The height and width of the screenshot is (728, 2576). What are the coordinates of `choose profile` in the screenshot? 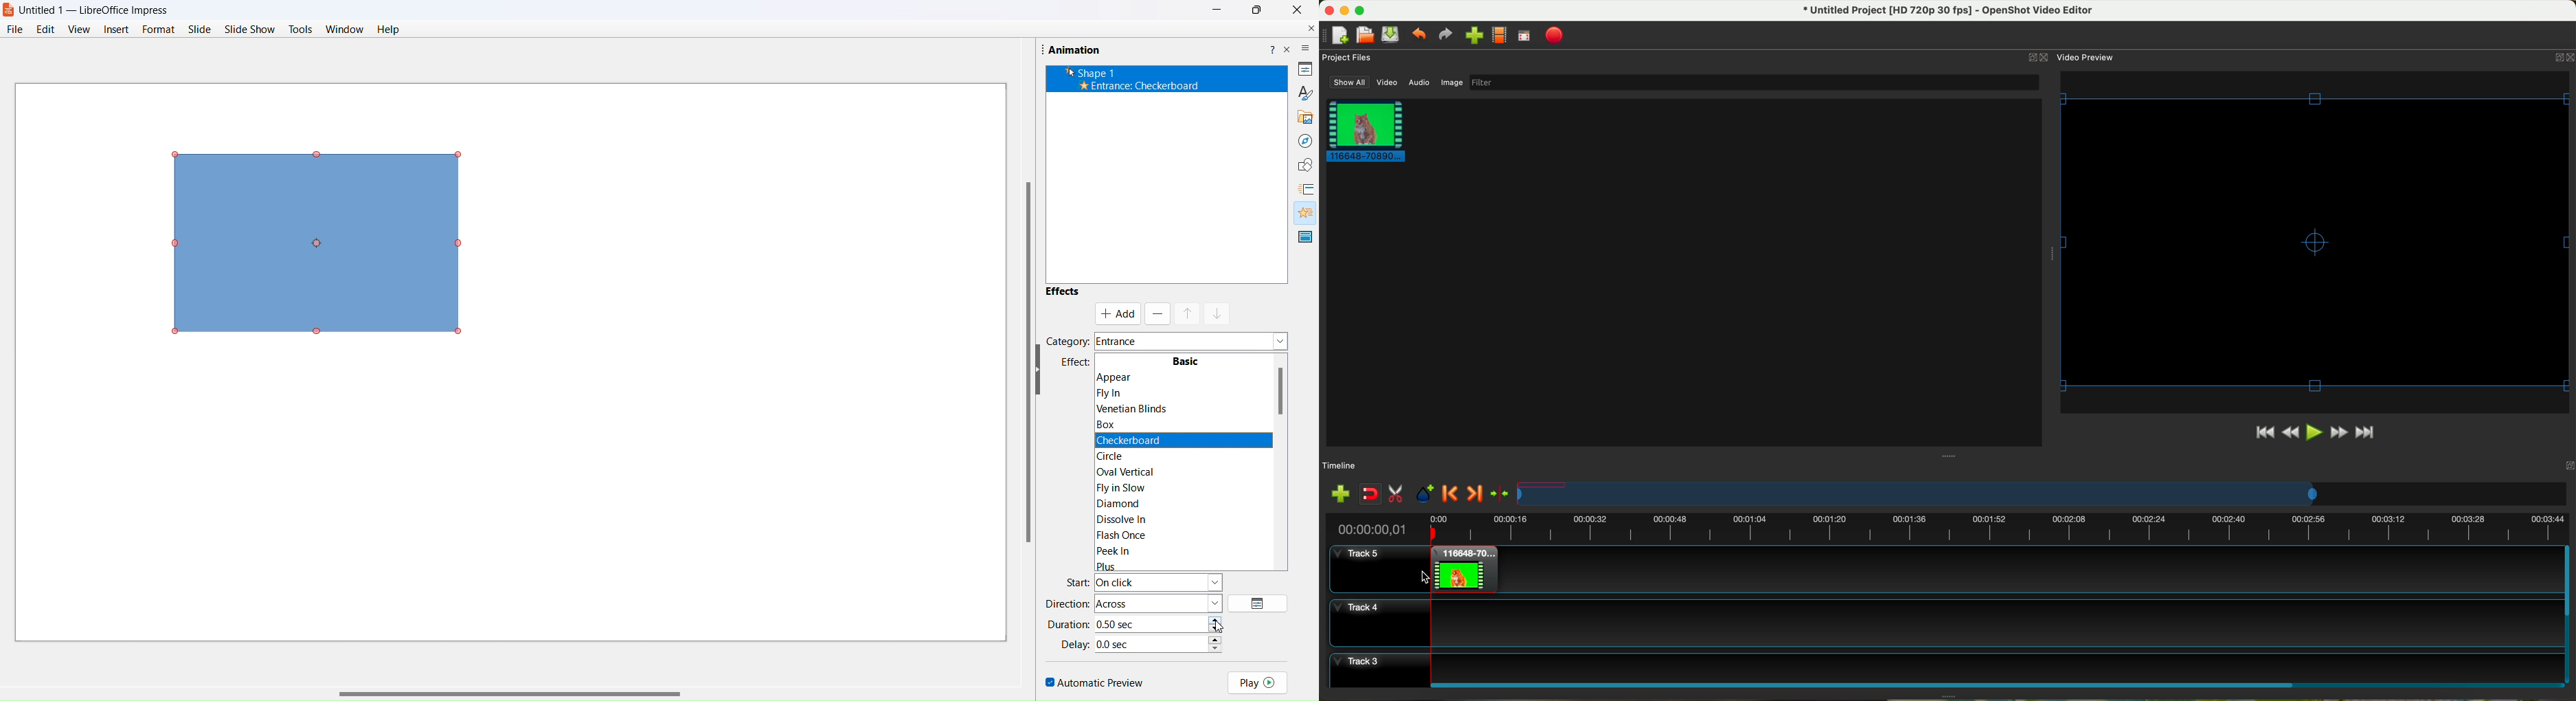 It's located at (1499, 36).